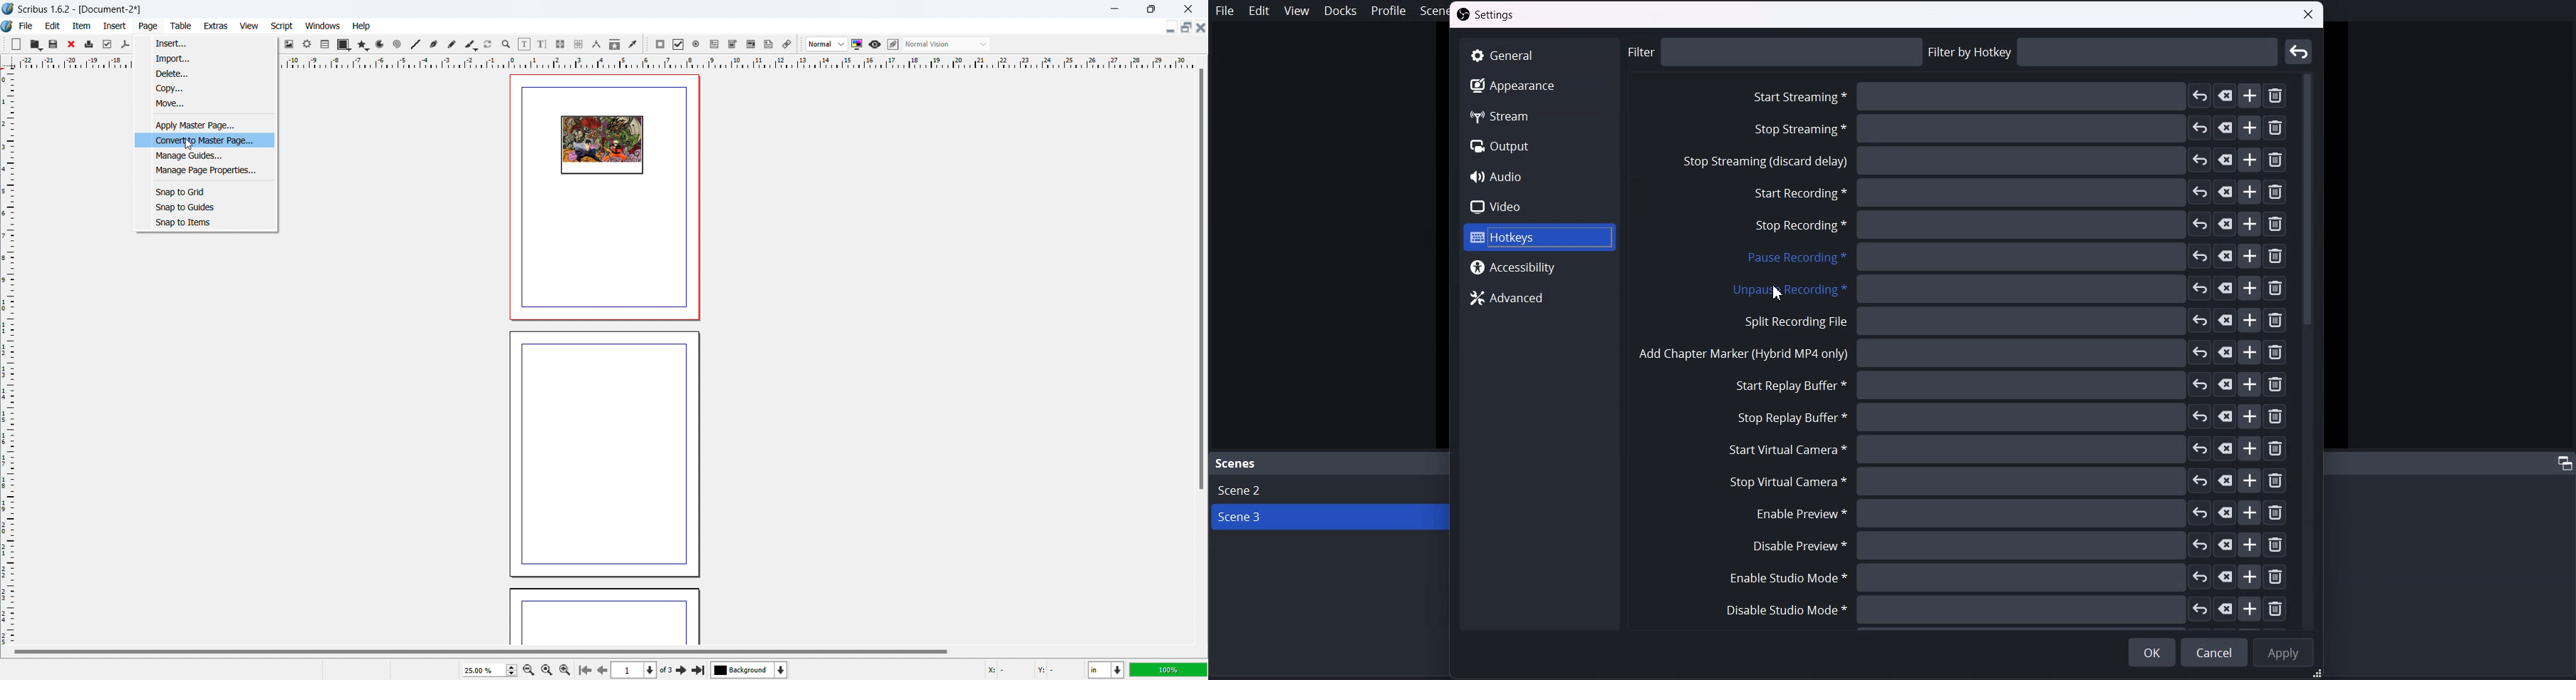  Describe the element at coordinates (205, 140) in the screenshot. I see `convert to master page` at that location.